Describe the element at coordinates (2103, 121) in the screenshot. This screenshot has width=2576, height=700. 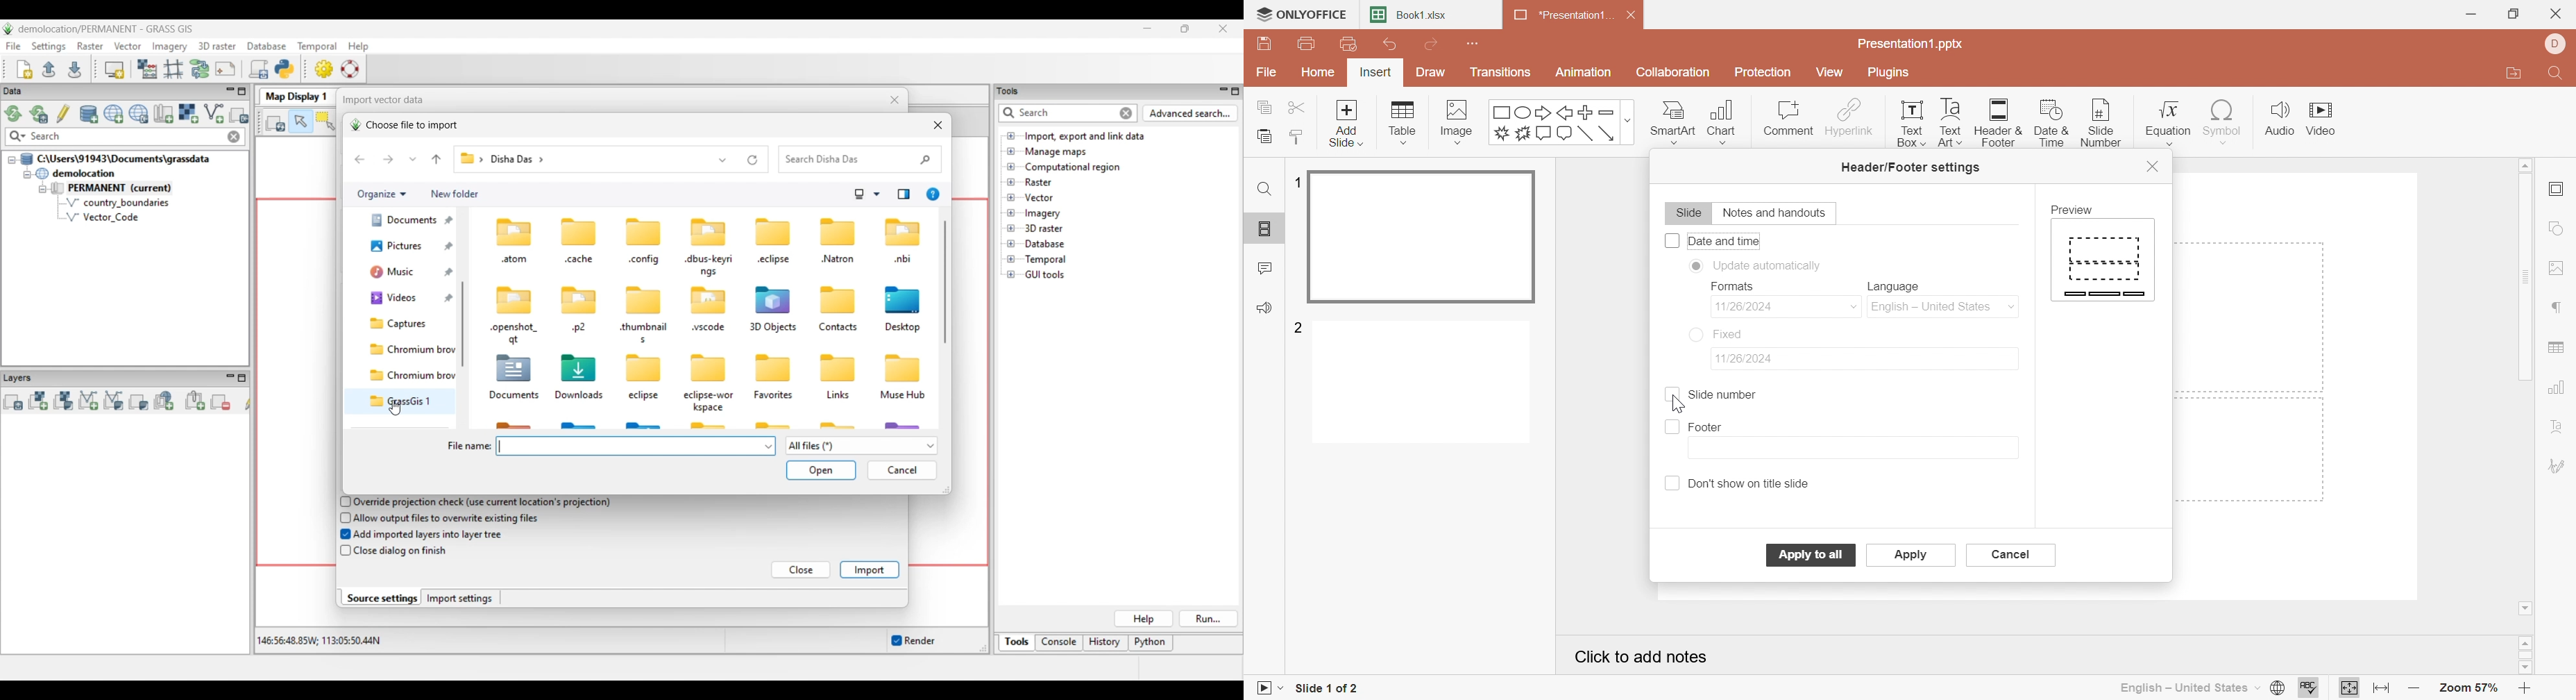
I see `cursor` at that location.